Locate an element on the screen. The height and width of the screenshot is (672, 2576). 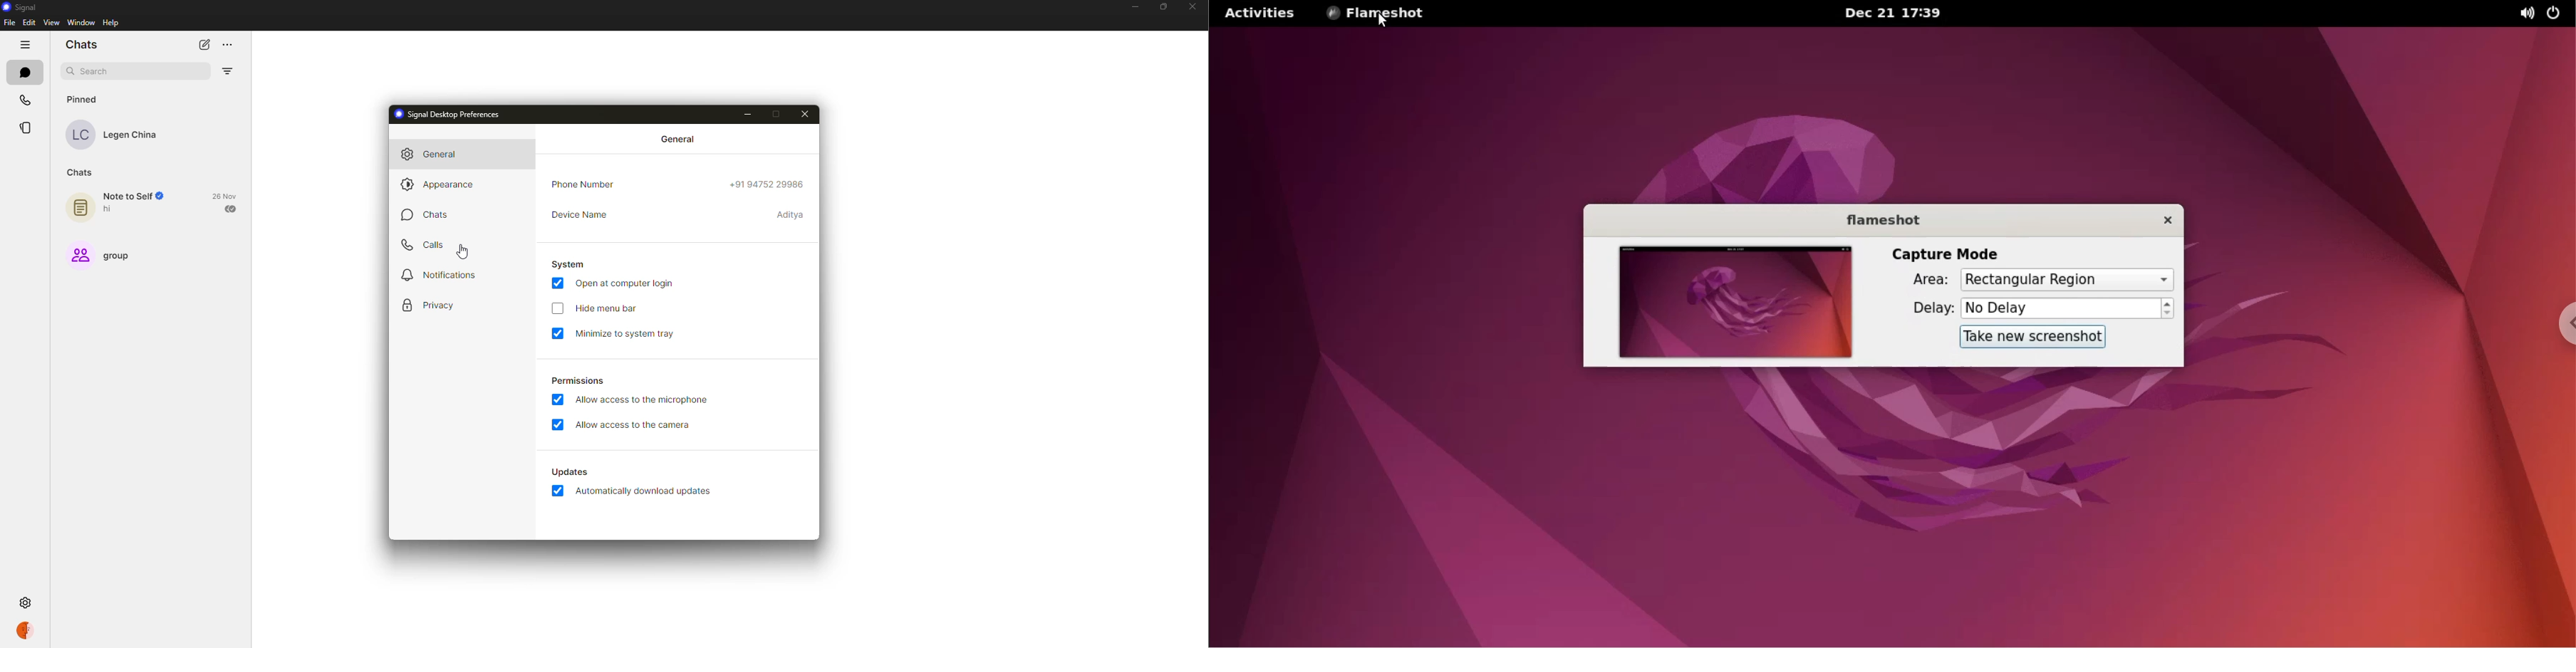
chats is located at coordinates (80, 174).